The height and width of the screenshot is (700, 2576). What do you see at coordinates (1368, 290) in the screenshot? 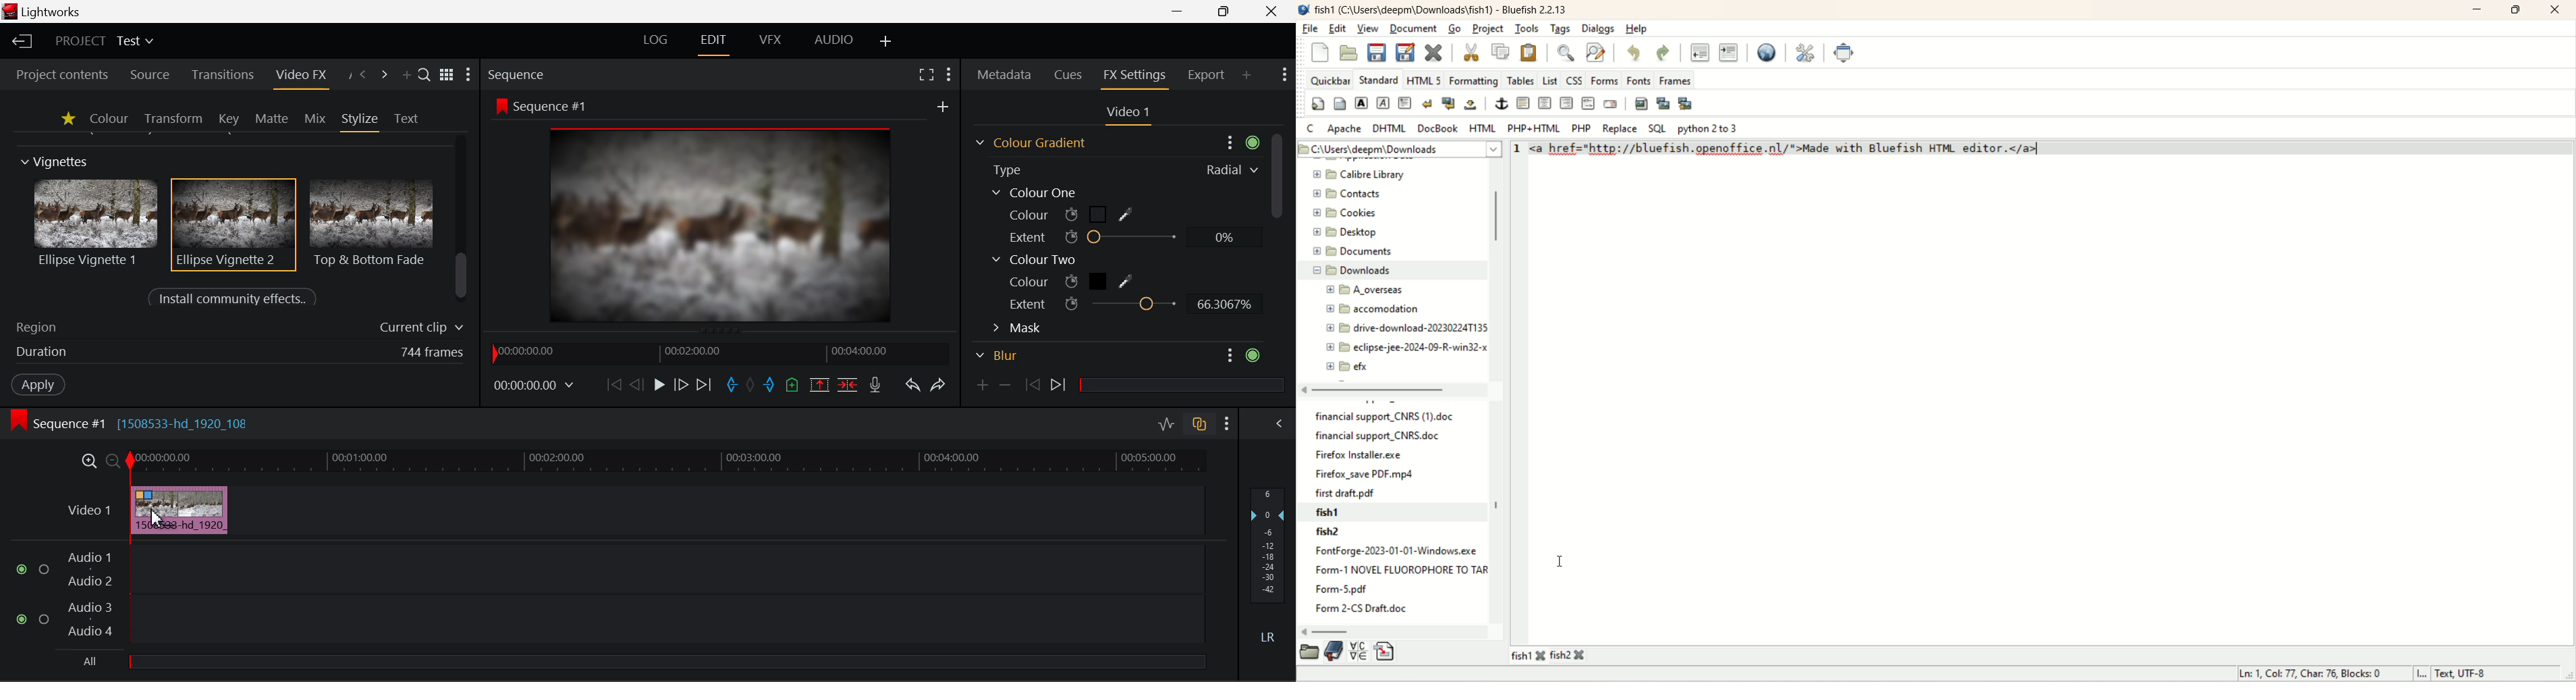
I see `overseas` at bounding box center [1368, 290].